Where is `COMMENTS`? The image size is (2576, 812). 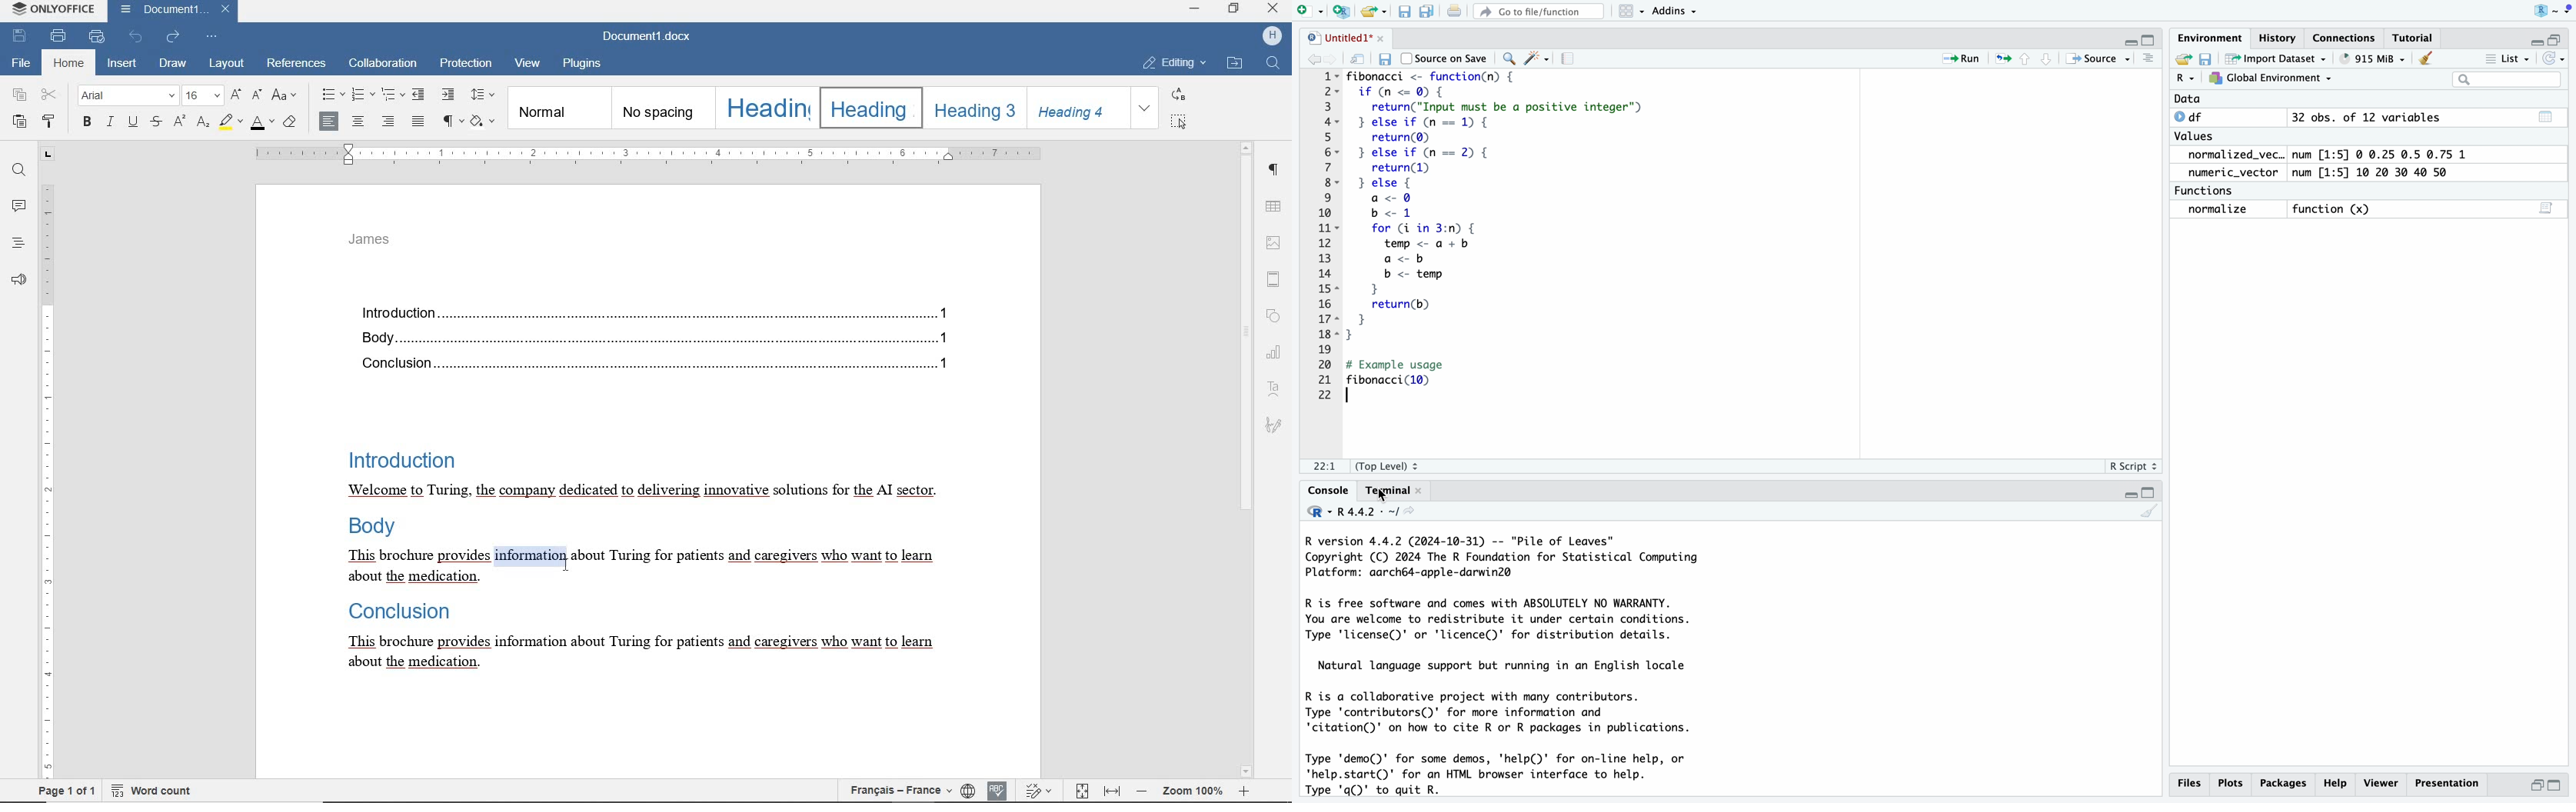
COMMENTS is located at coordinates (17, 206).